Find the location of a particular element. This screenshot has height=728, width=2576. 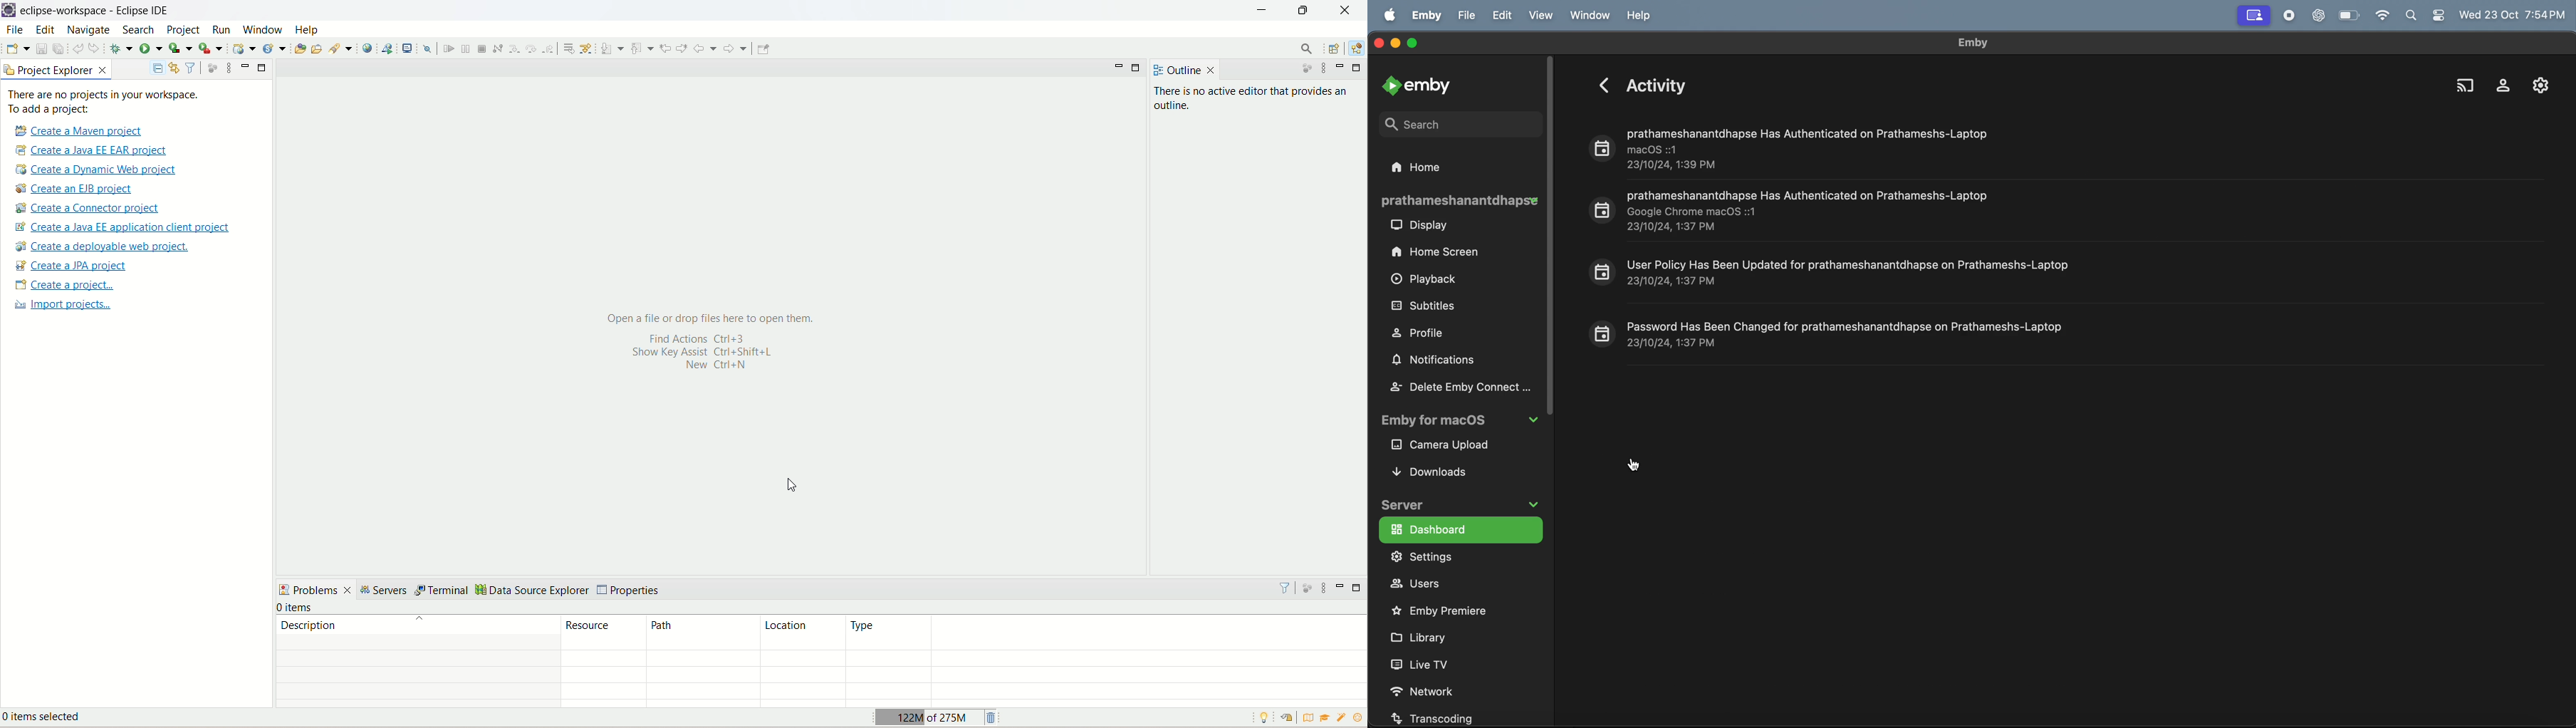

servers is located at coordinates (386, 591).